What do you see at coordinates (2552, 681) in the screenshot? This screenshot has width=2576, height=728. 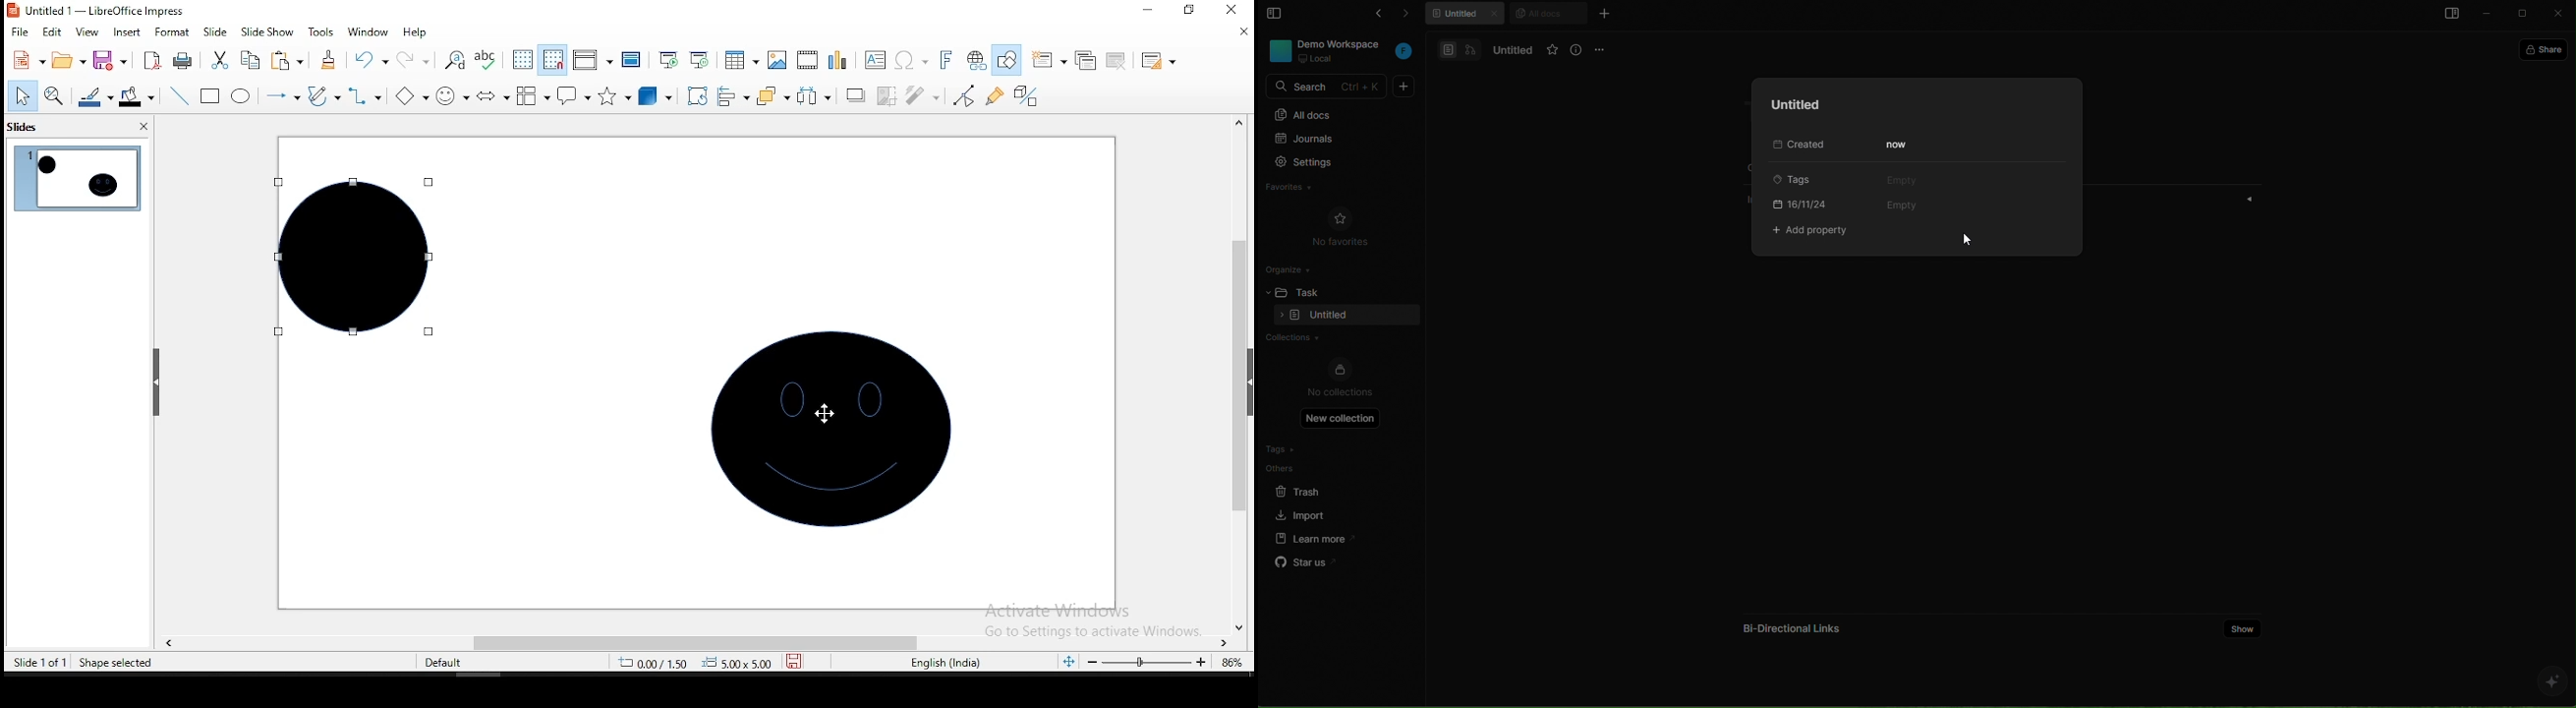 I see `ai` at bounding box center [2552, 681].